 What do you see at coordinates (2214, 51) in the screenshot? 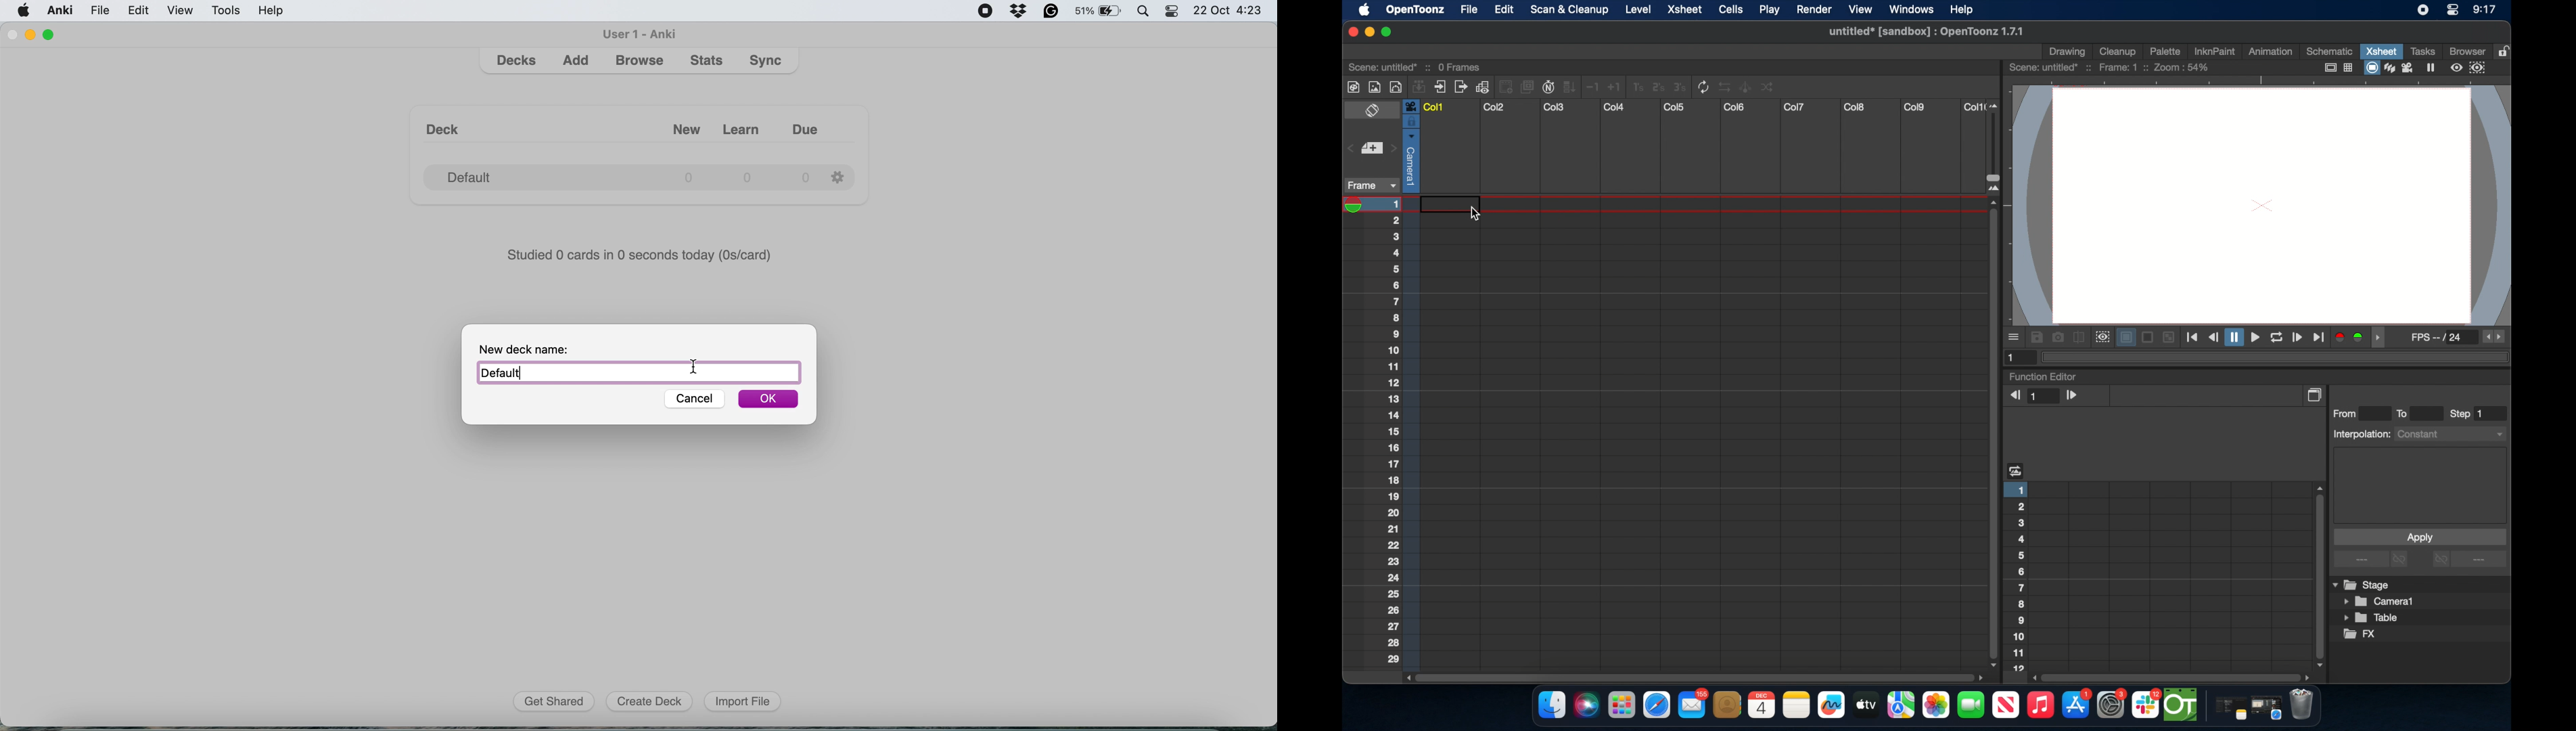
I see `inknpaint` at bounding box center [2214, 51].